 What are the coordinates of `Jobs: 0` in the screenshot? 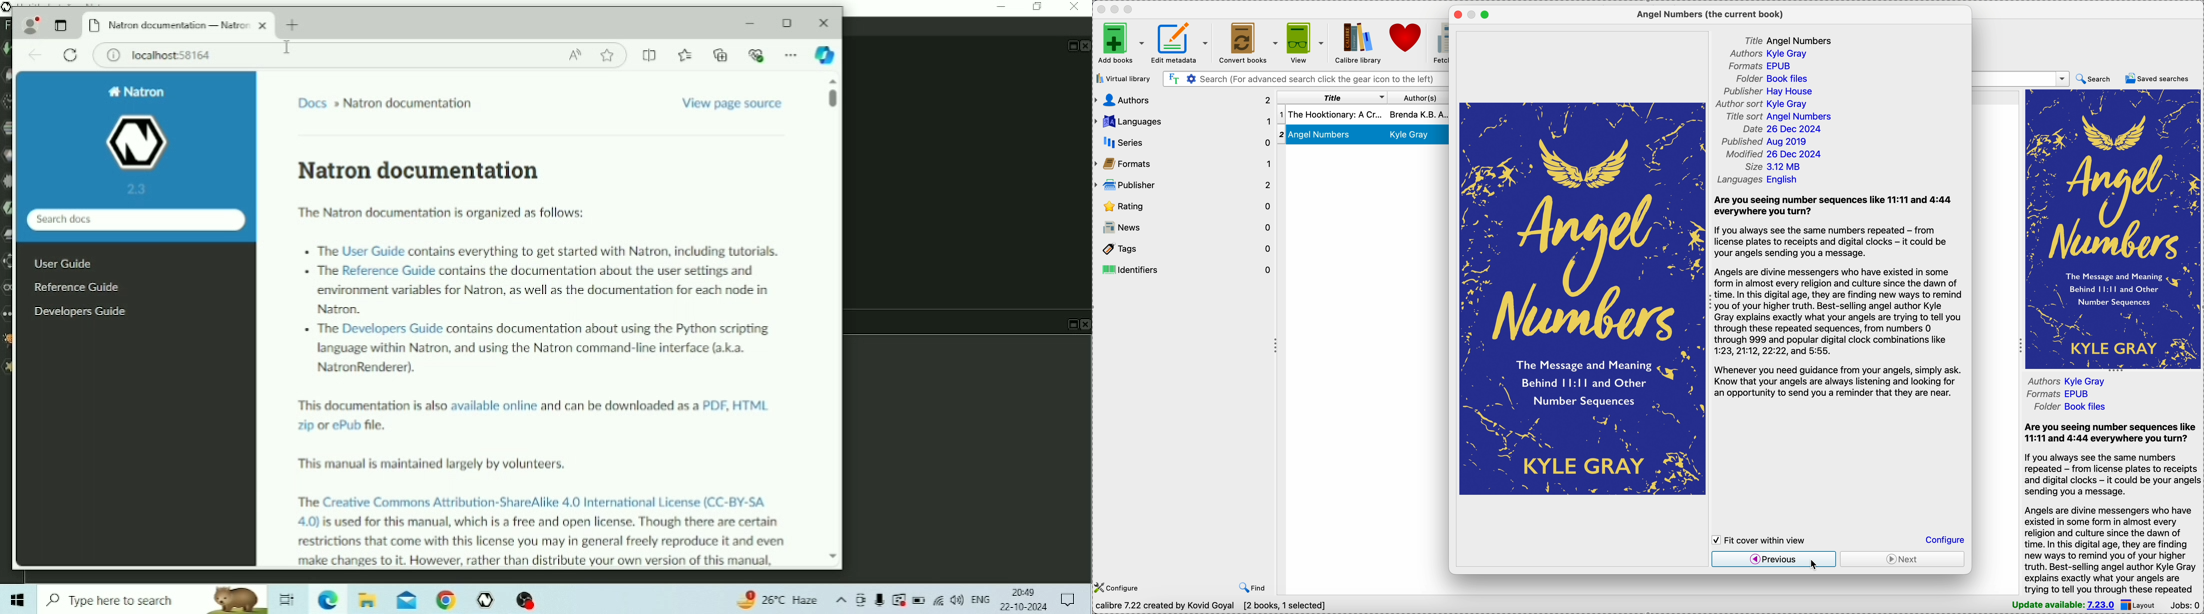 It's located at (2186, 606).